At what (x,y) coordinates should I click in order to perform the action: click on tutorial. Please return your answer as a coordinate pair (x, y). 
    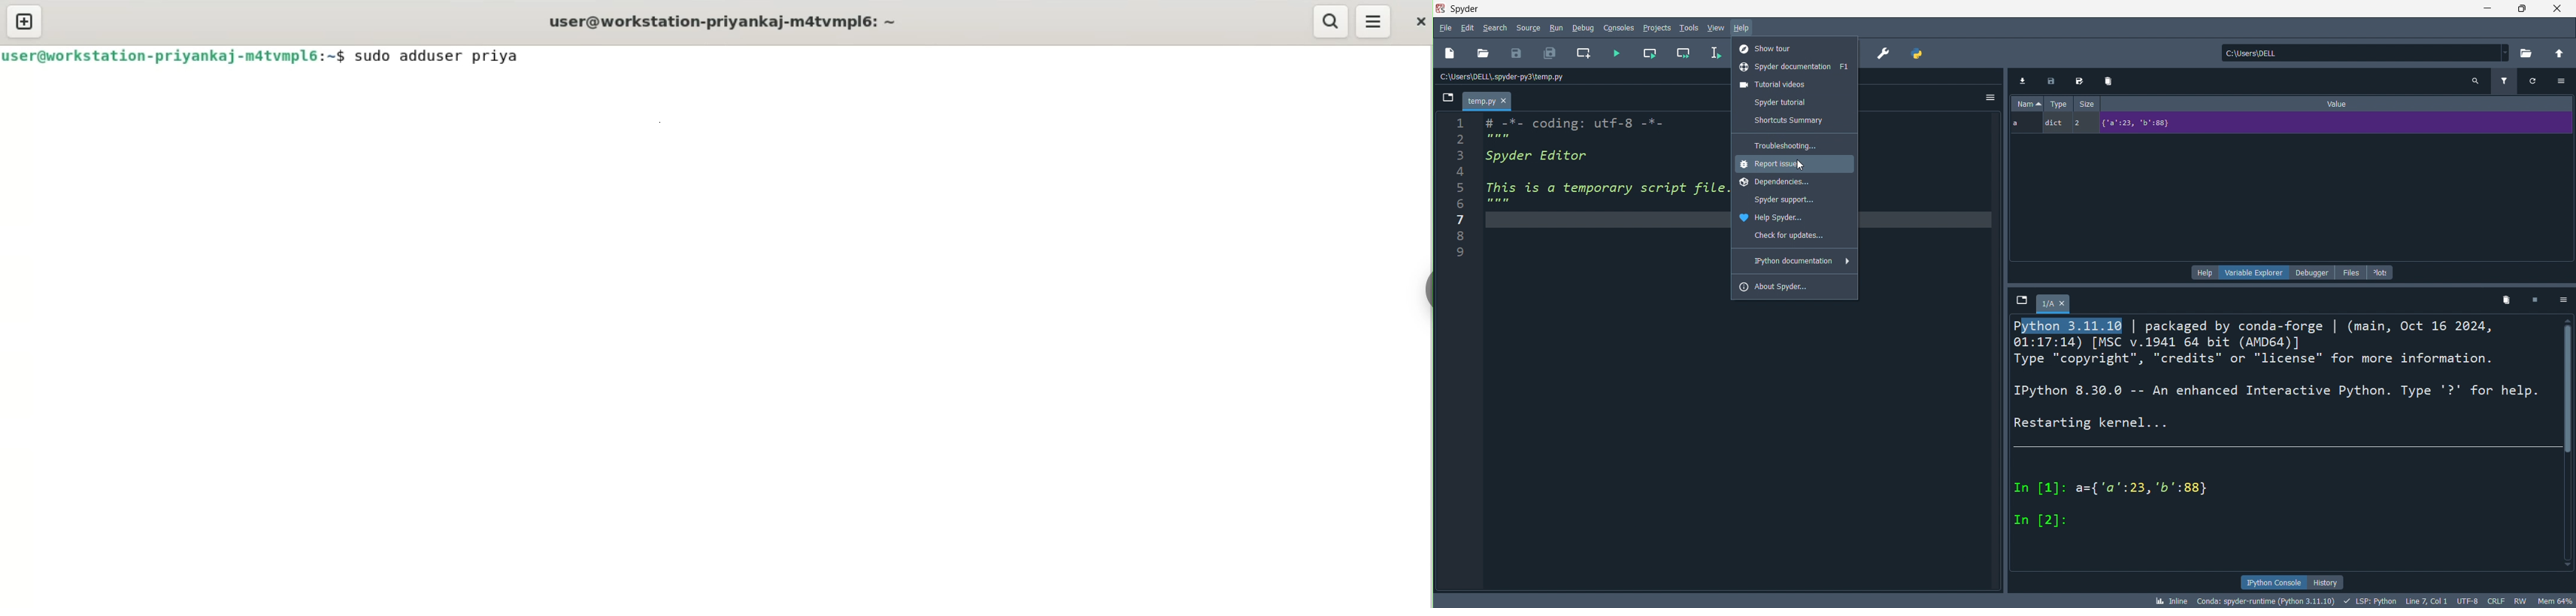
    Looking at the image, I should click on (1795, 103).